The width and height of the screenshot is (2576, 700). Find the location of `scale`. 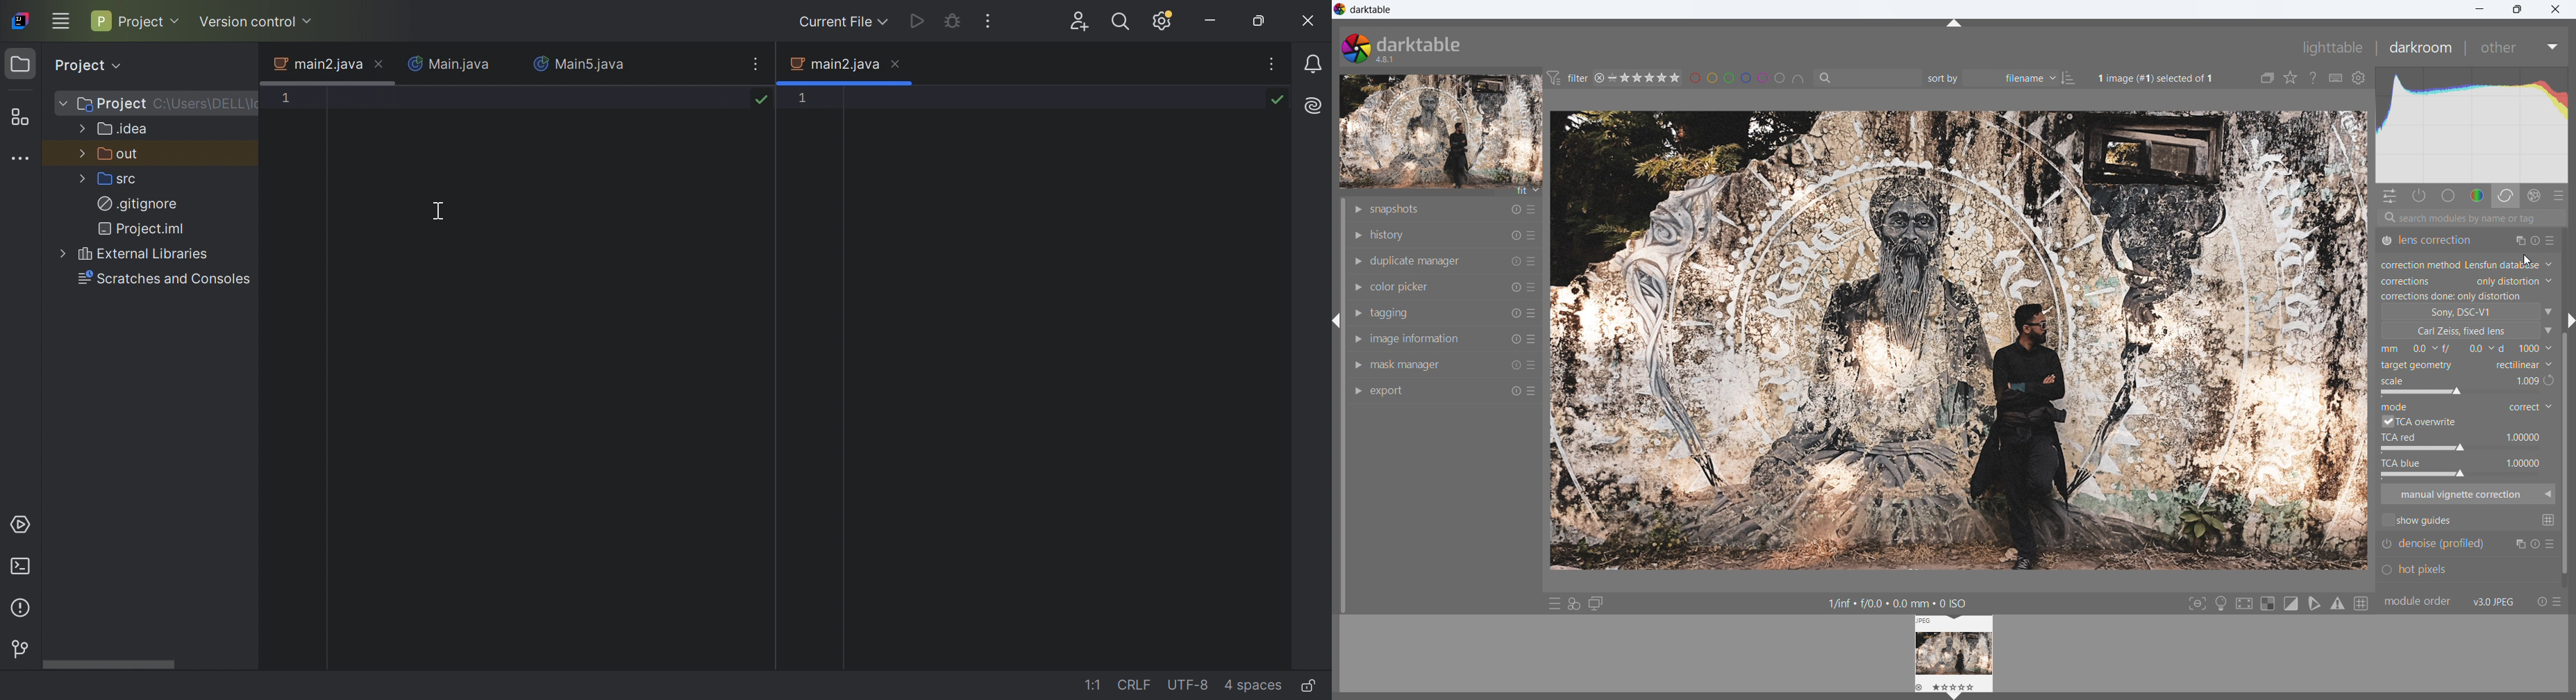

scale is located at coordinates (2459, 386).